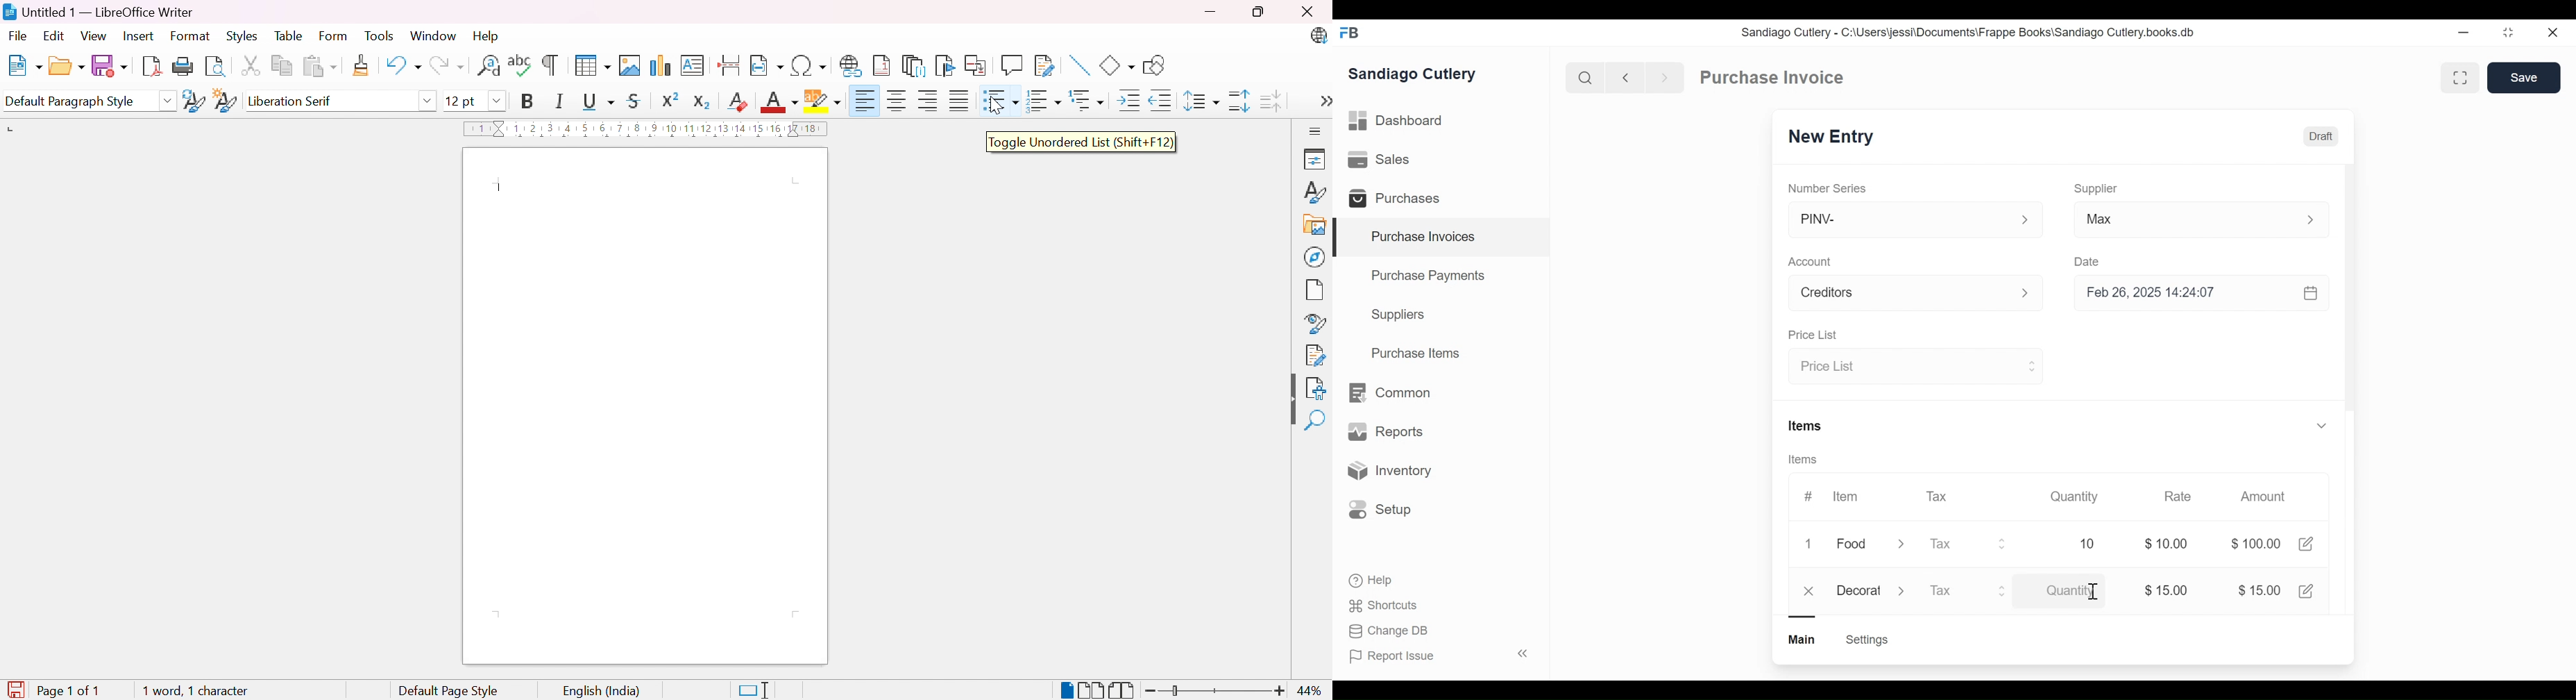  I want to click on Price List, so click(1904, 367).